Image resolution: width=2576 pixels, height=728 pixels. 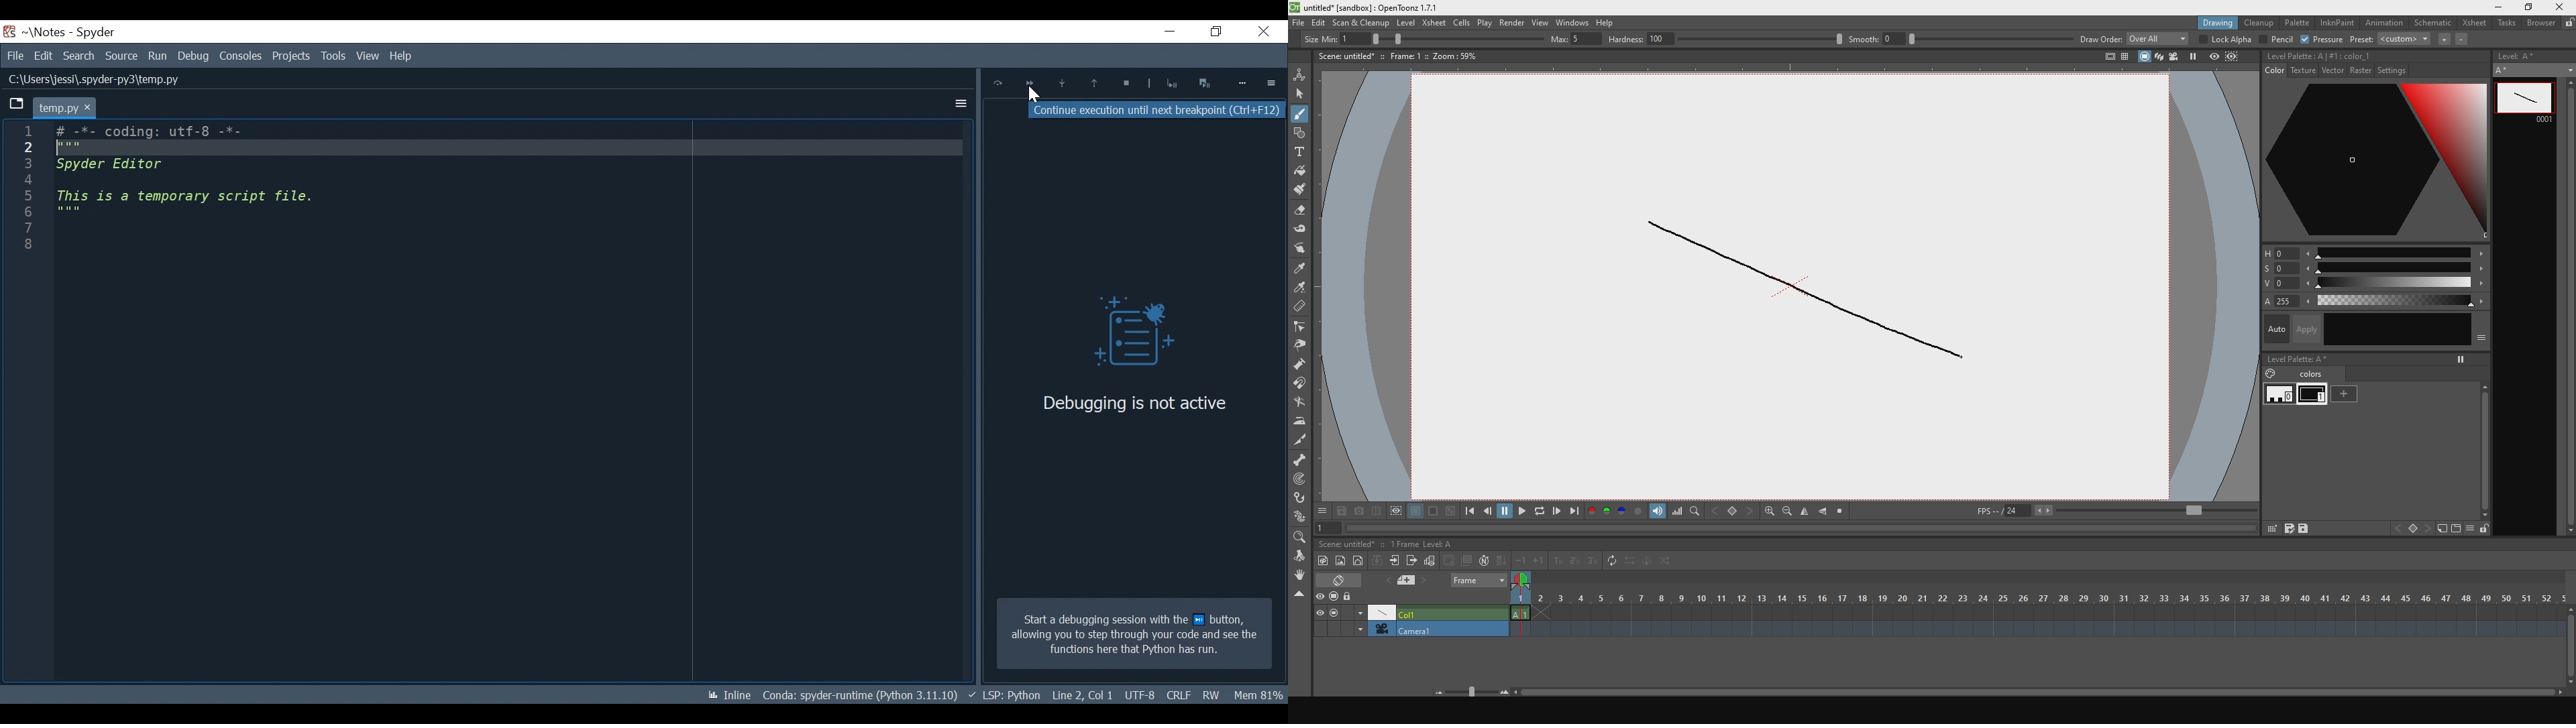 I want to click on Interrupt execution and start the debugger, so click(x=1206, y=82).